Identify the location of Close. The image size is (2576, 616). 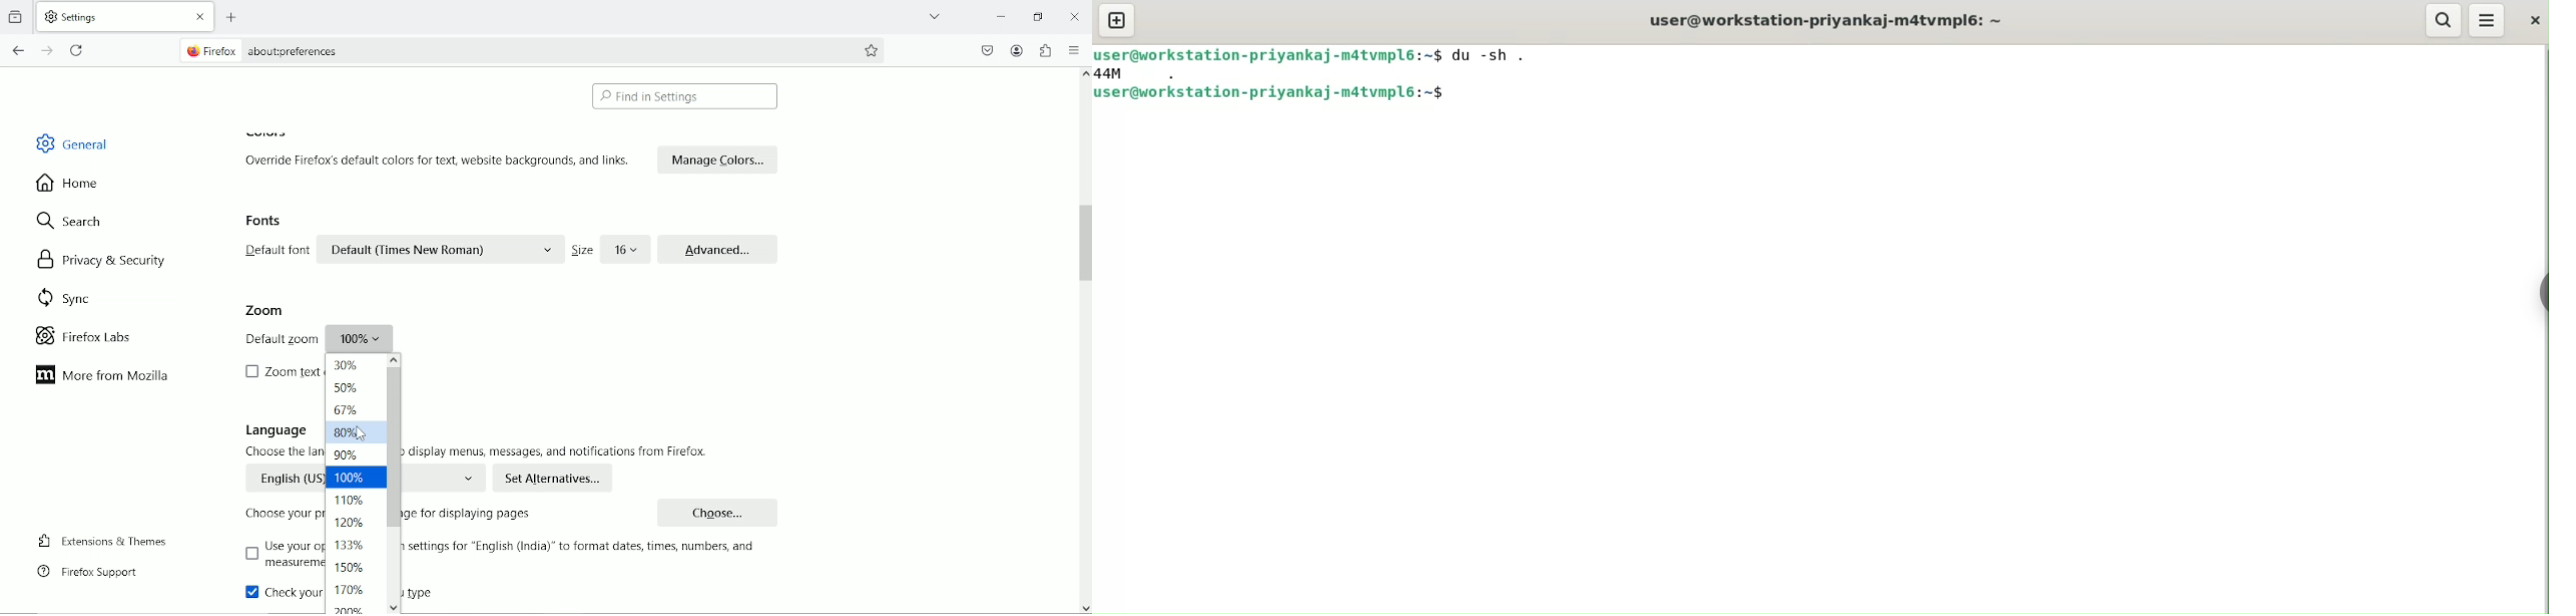
(201, 17).